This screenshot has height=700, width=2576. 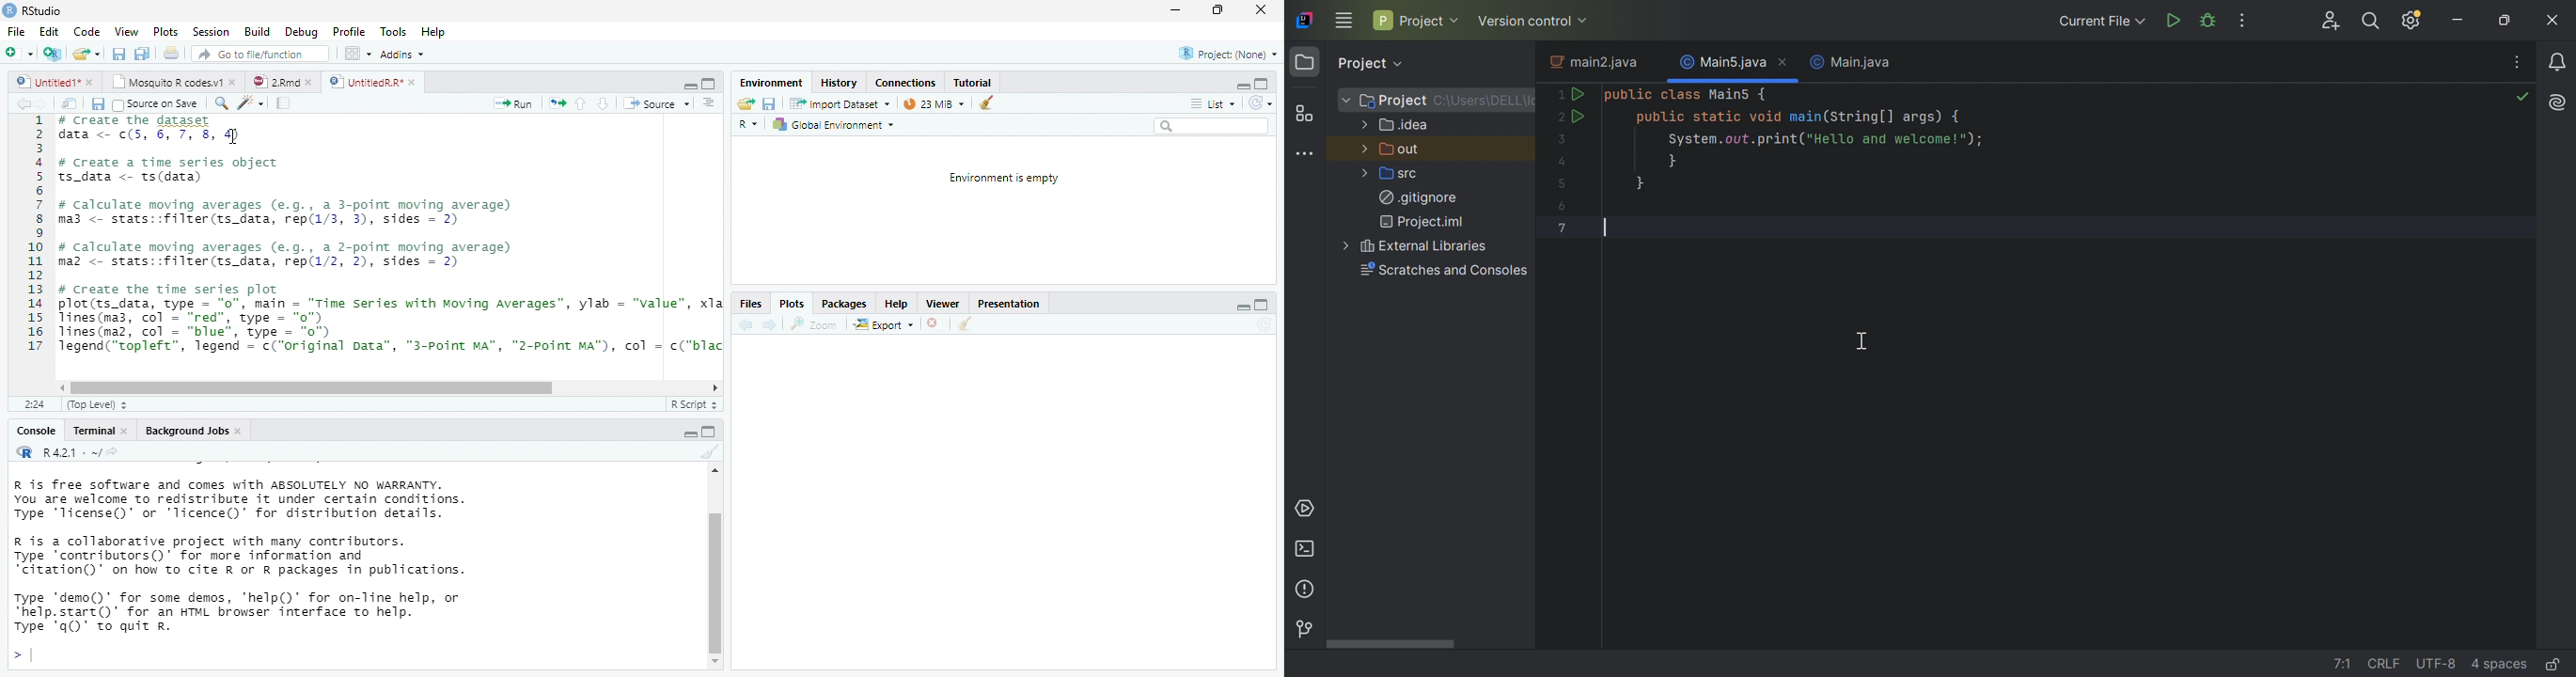 What do you see at coordinates (770, 104) in the screenshot?
I see `save current document` at bounding box center [770, 104].